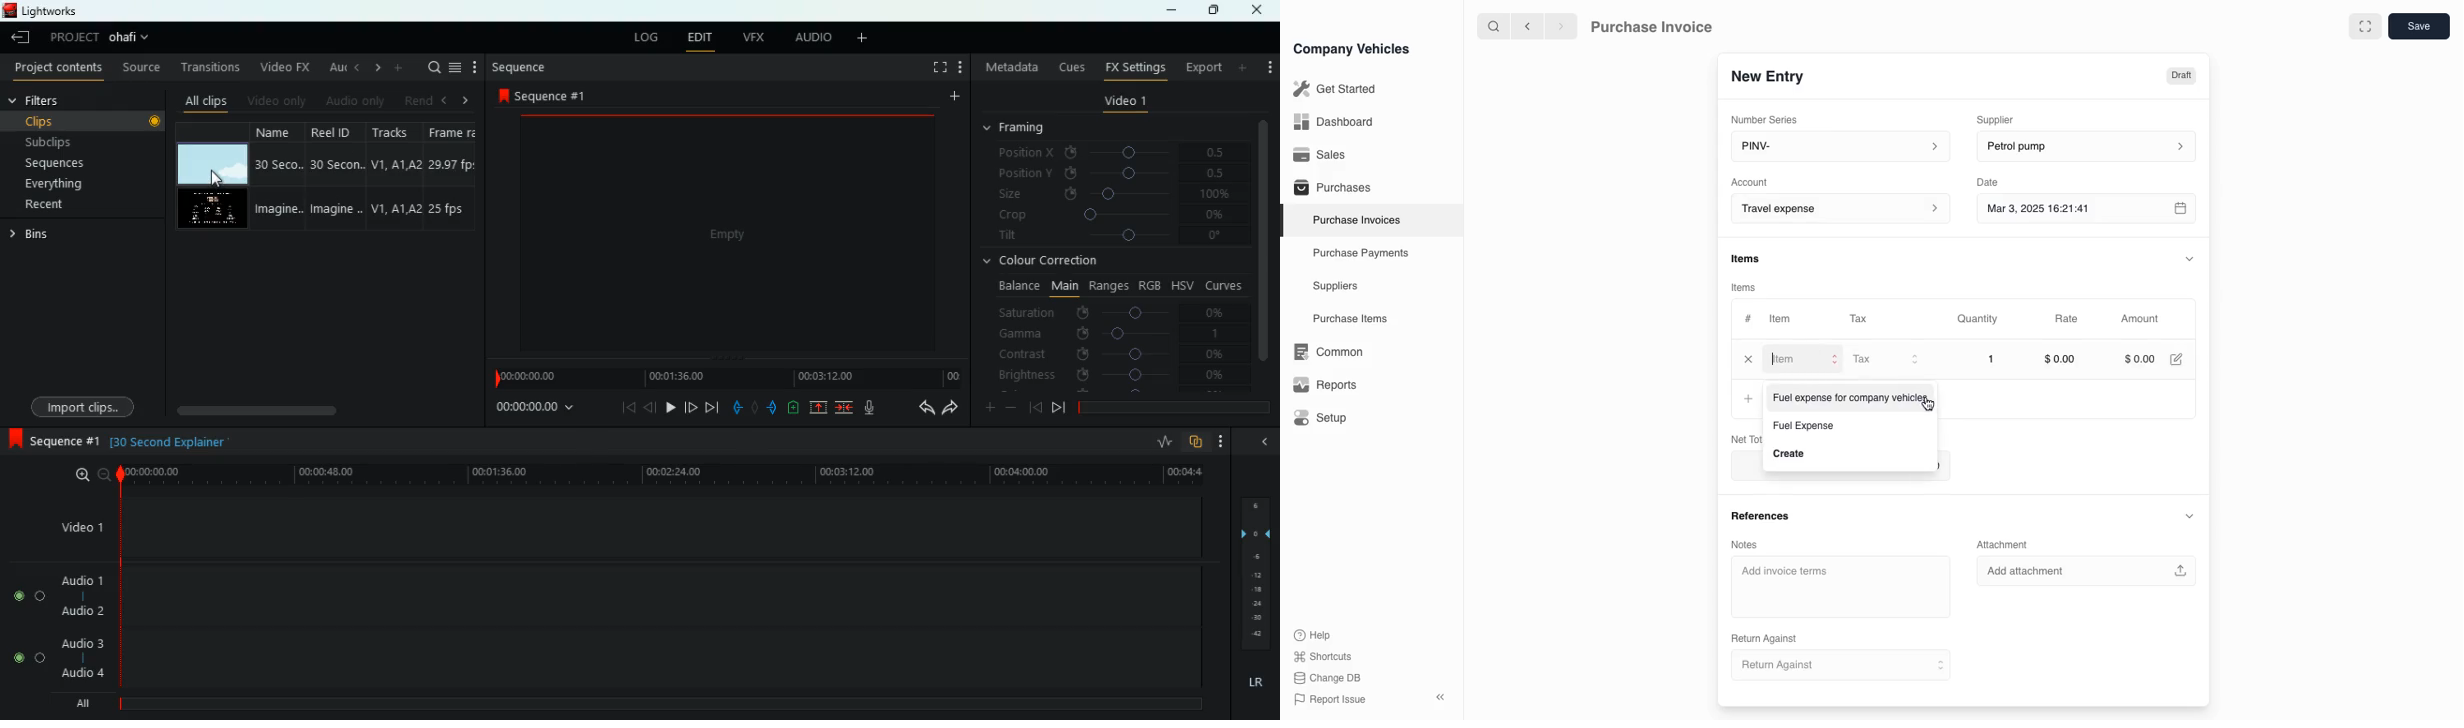 Image resolution: width=2464 pixels, height=728 pixels. What do you see at coordinates (78, 140) in the screenshot?
I see `subclips` at bounding box center [78, 140].